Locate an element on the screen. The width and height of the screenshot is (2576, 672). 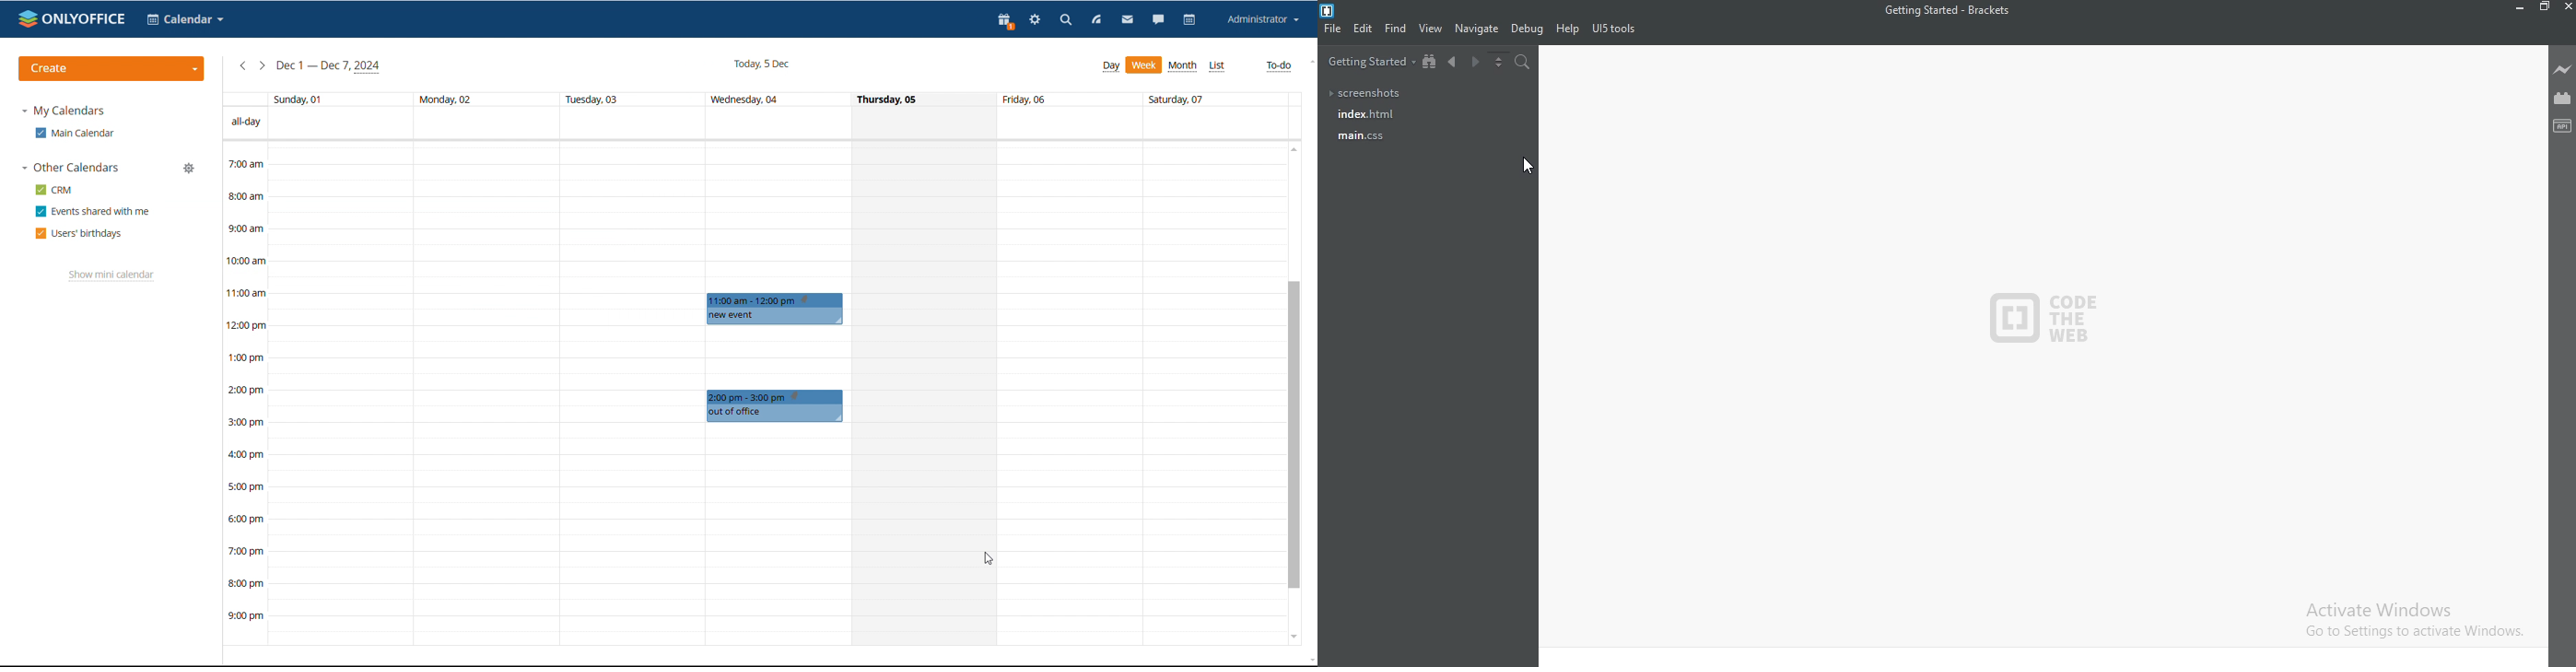
UI5 tools is located at coordinates (1616, 31).